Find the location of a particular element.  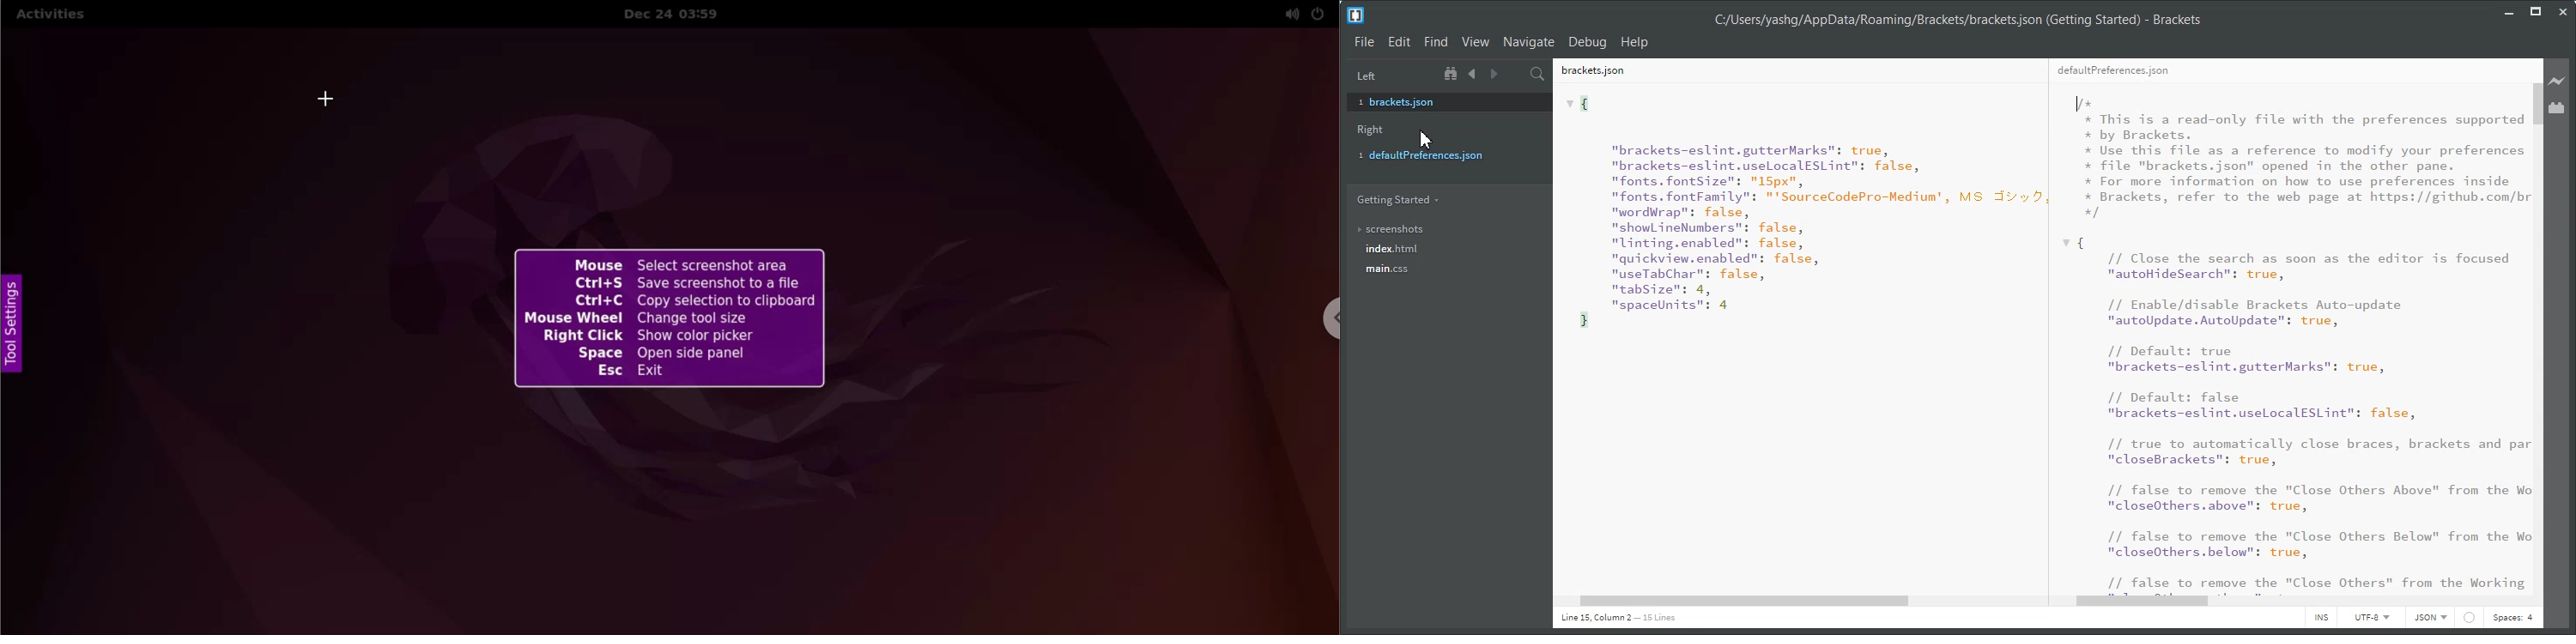

Text is located at coordinates (2289, 338).